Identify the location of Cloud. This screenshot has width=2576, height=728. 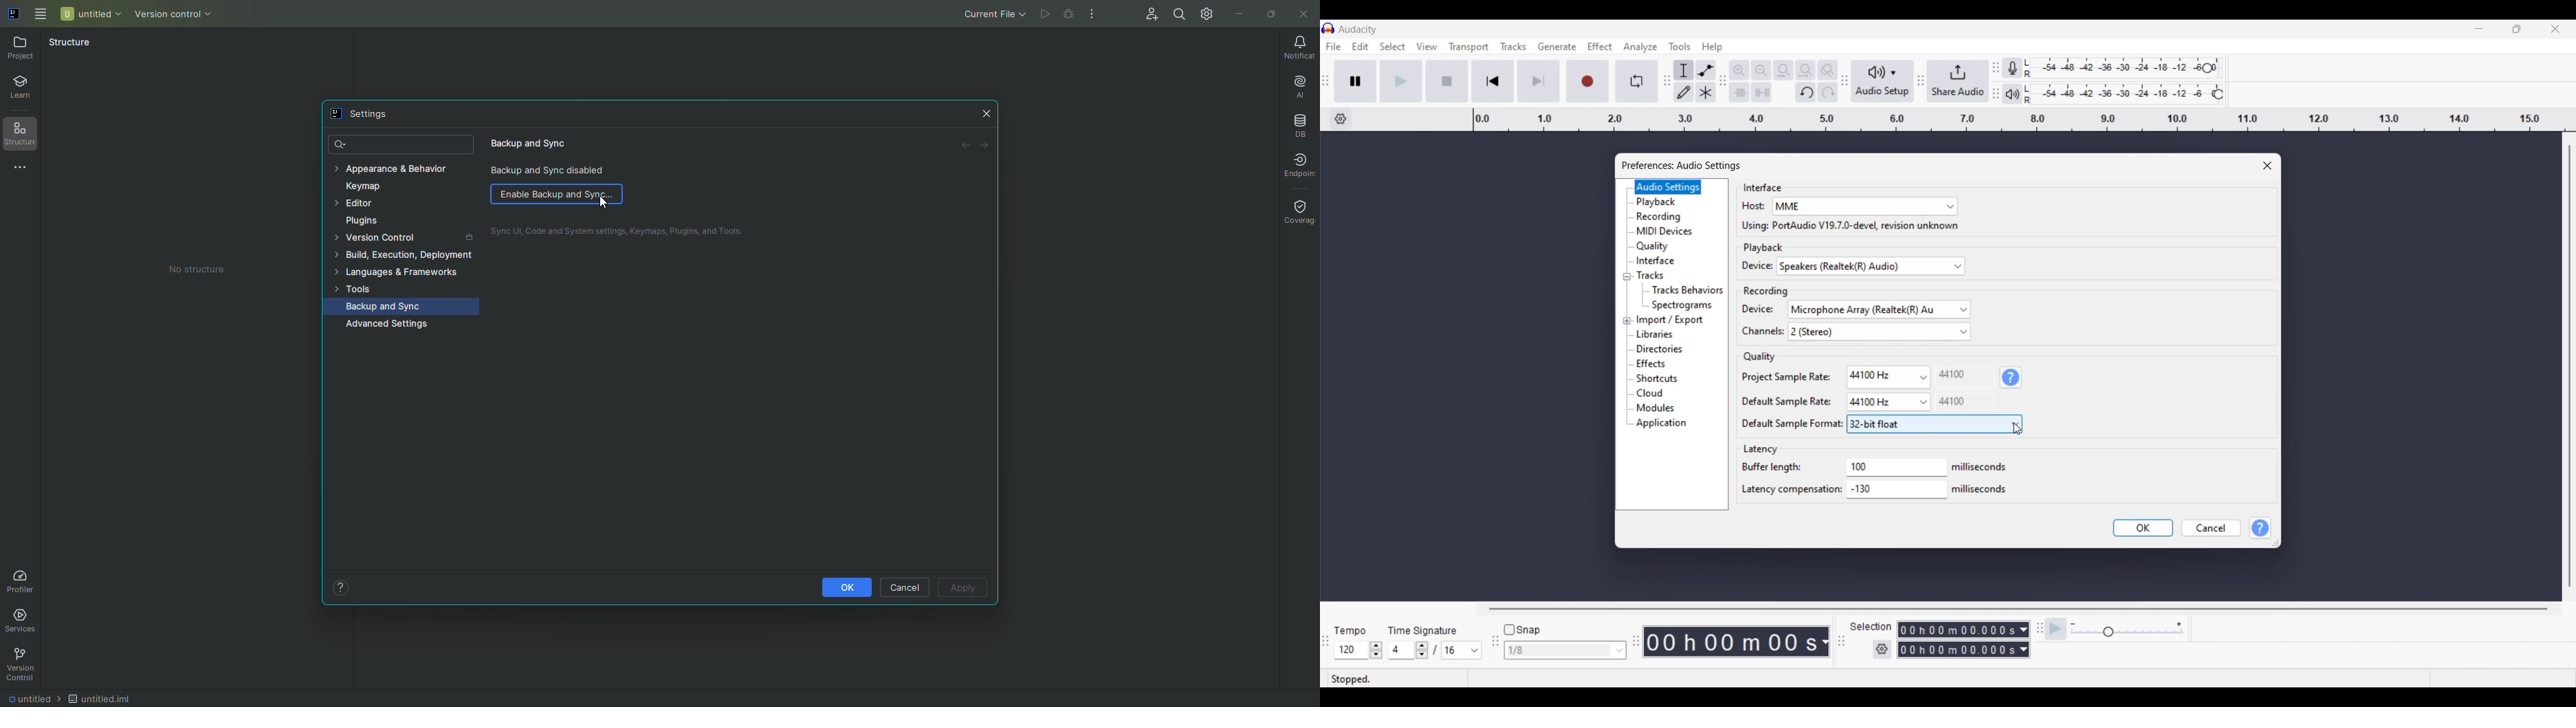
(1667, 393).